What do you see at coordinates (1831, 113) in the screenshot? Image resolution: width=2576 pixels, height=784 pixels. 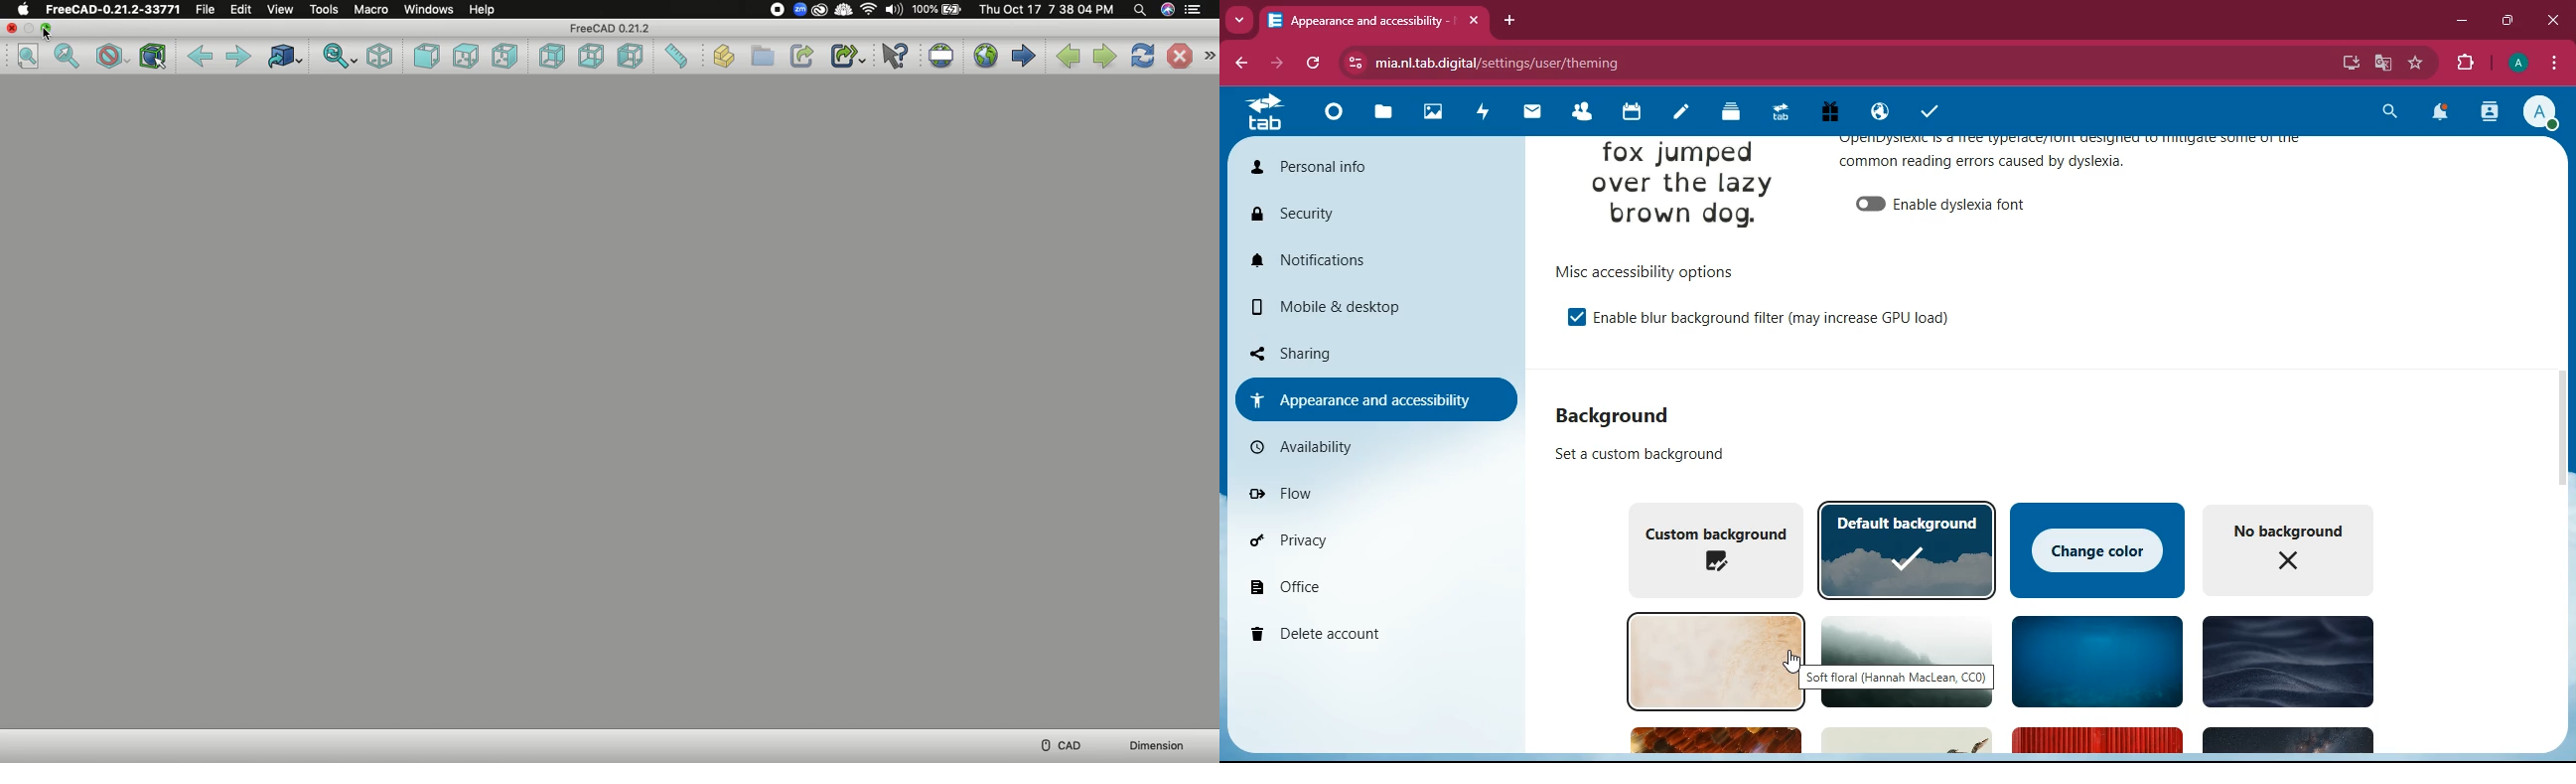 I see `gift` at bounding box center [1831, 113].